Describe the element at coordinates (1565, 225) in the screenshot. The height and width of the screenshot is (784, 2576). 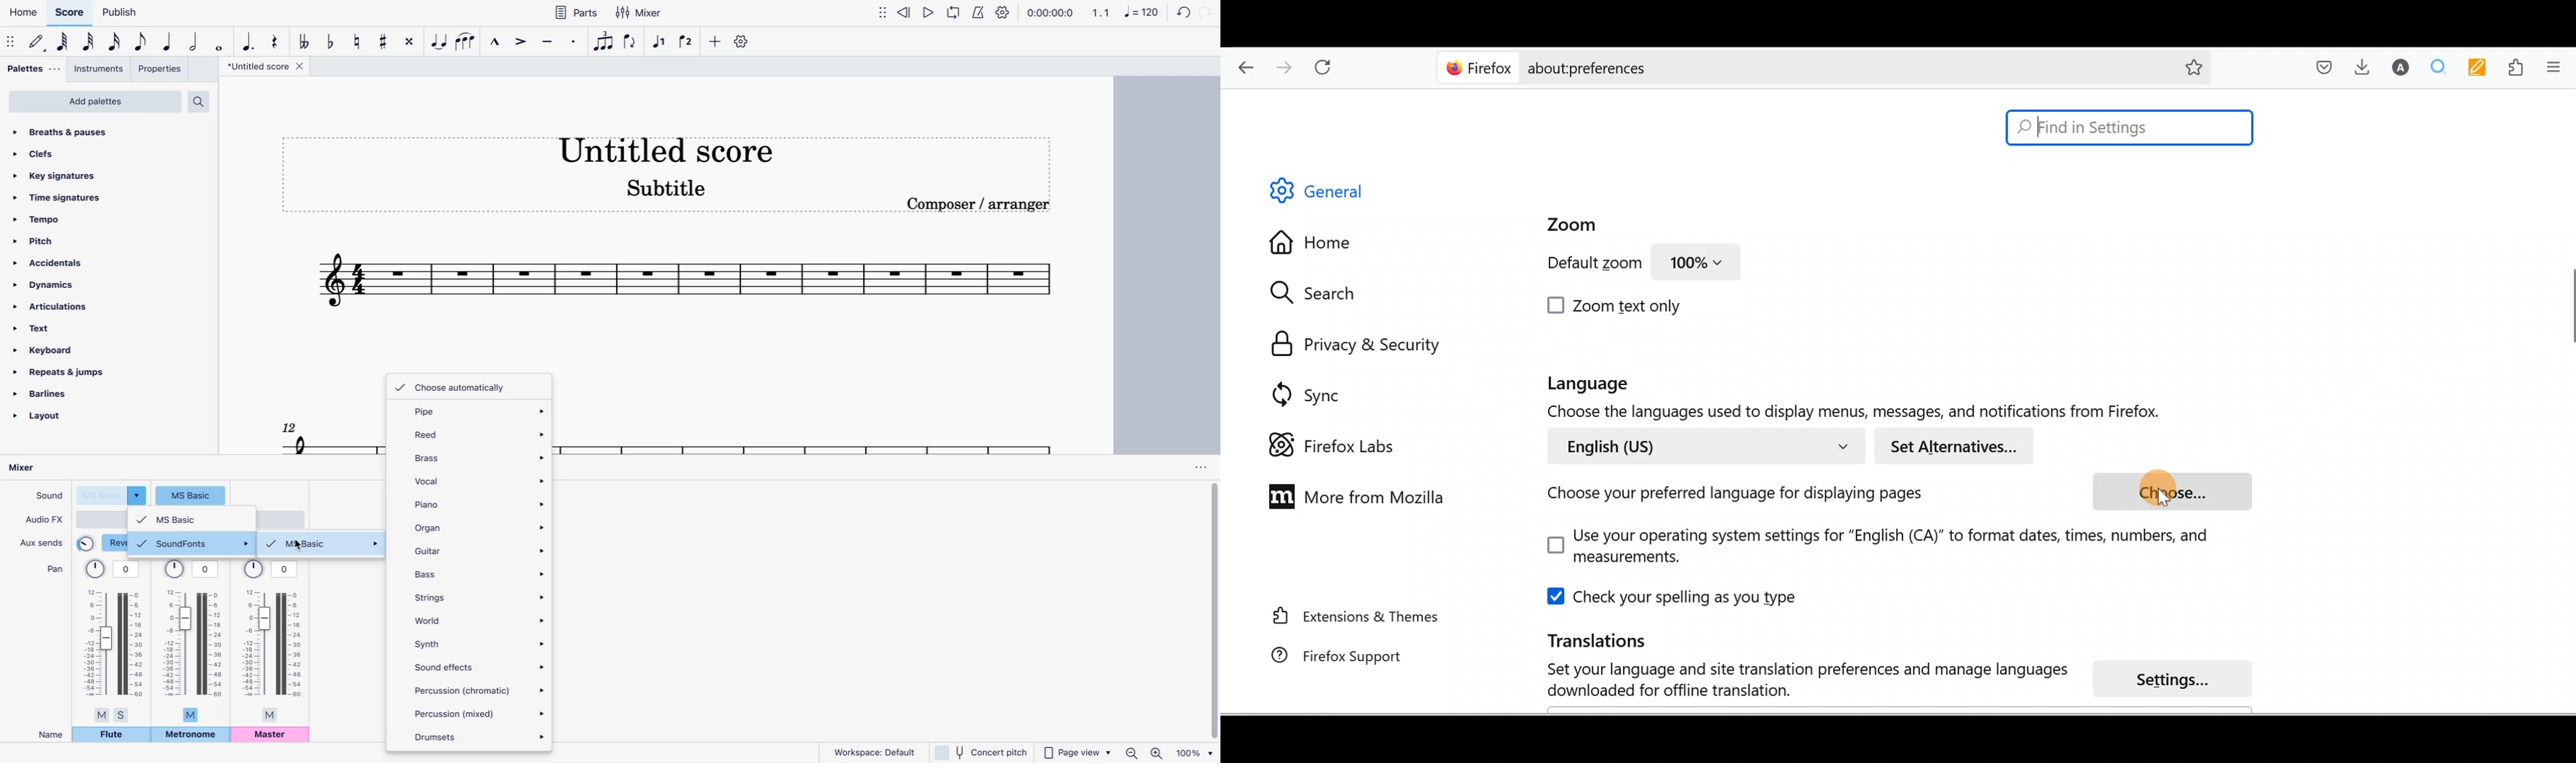
I see `Zoom` at that location.